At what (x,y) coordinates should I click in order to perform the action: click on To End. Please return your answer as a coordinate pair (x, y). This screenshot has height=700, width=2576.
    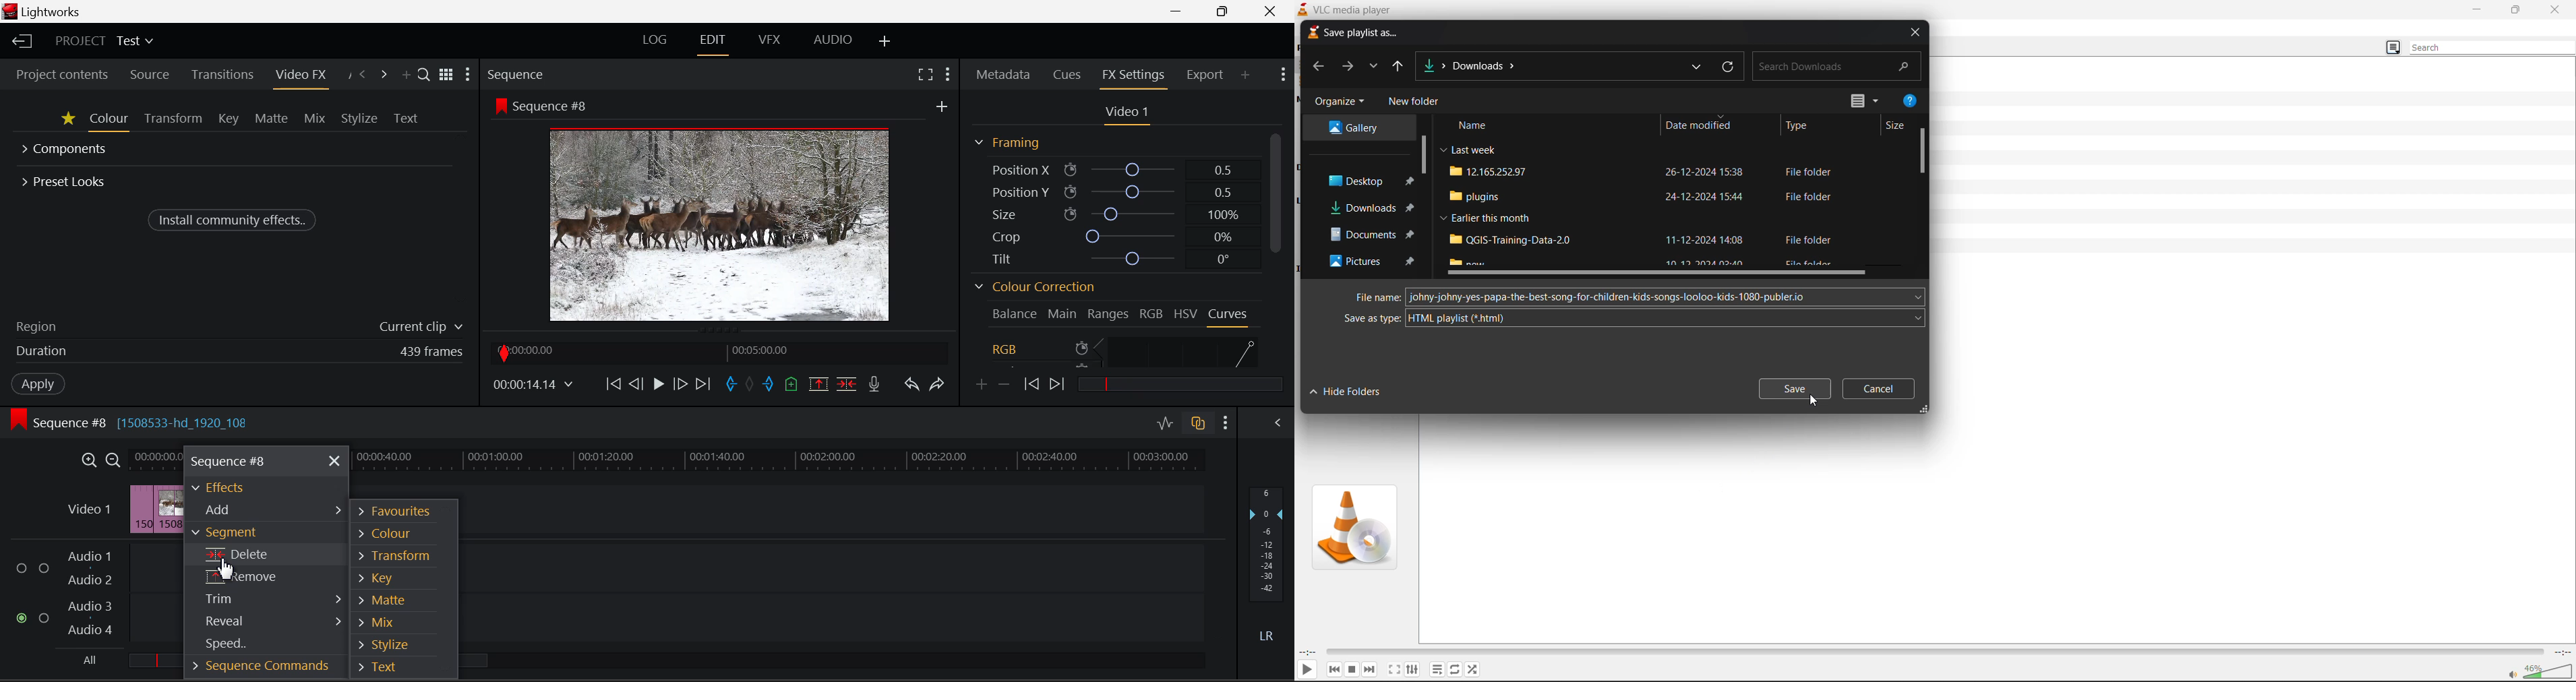
    Looking at the image, I should click on (706, 384).